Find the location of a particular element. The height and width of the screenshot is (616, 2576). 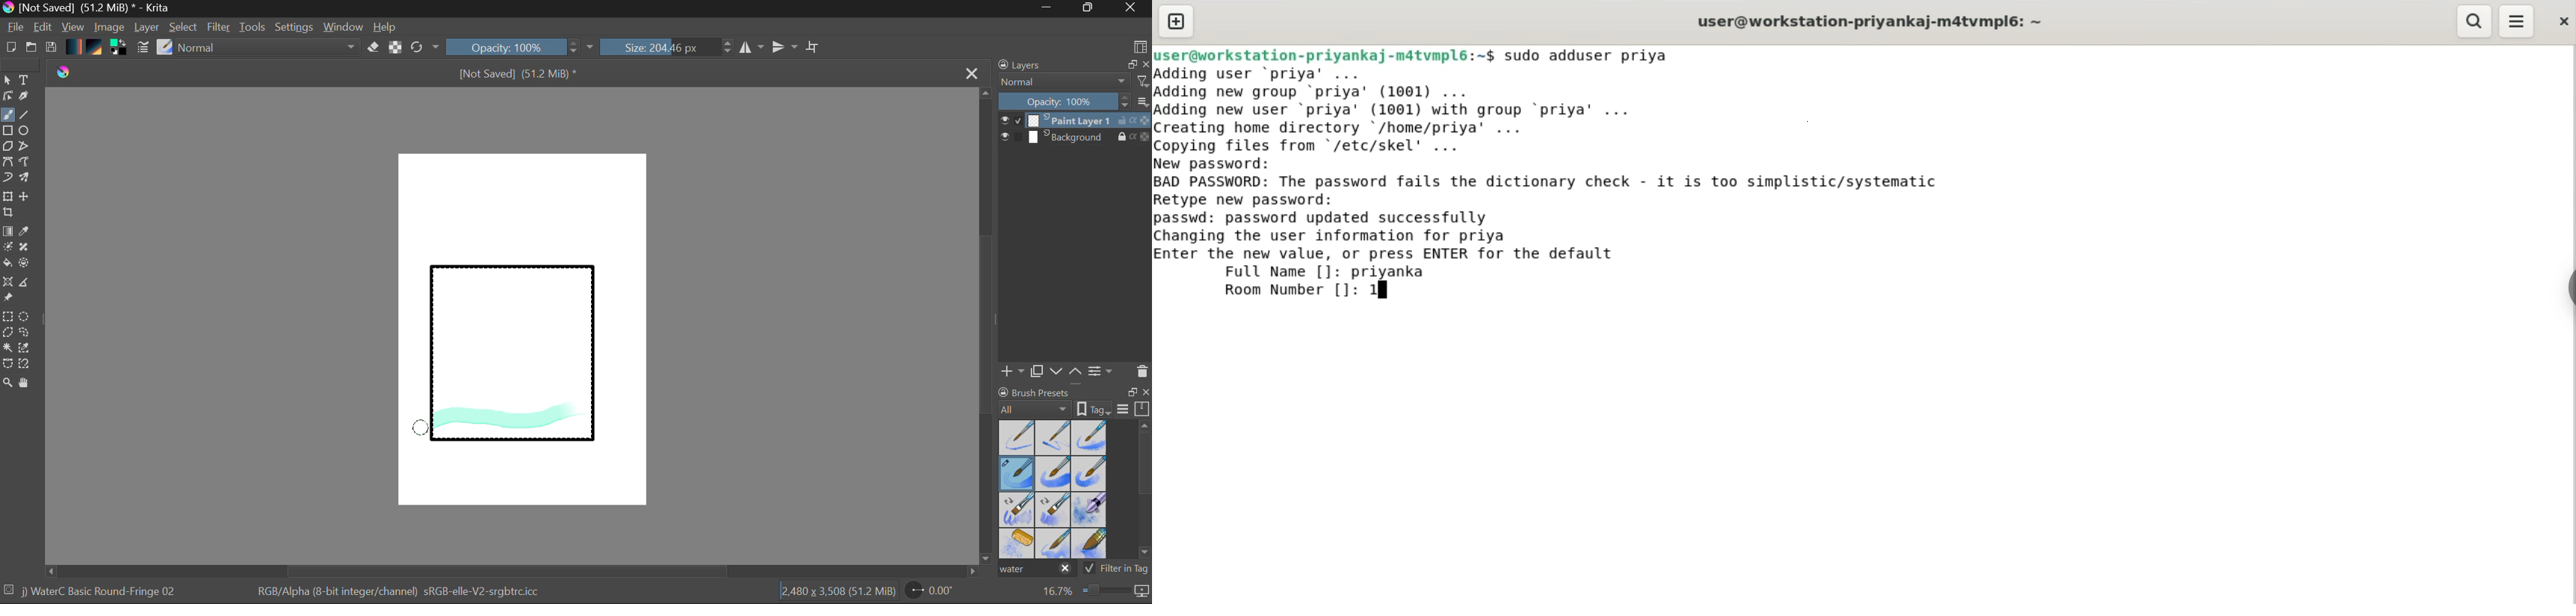

Edit Shapes is located at coordinates (7, 97).